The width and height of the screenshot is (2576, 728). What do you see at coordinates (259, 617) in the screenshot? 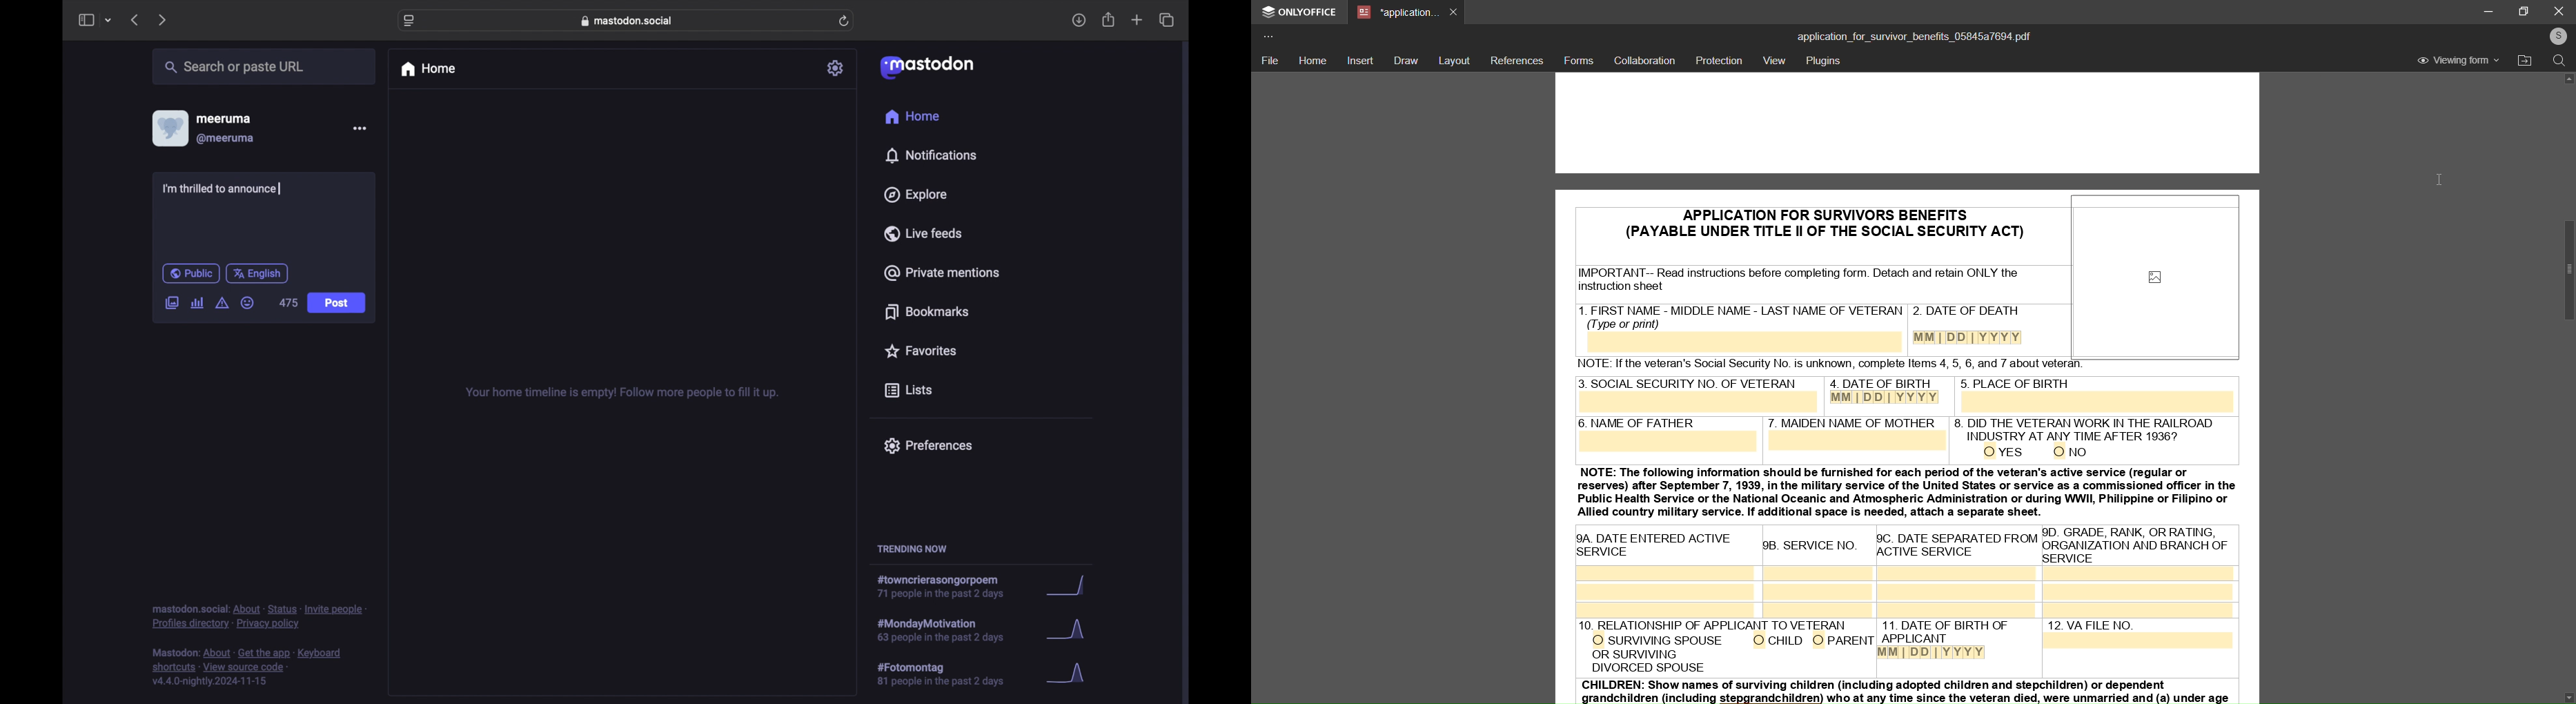
I see `footnote` at bounding box center [259, 617].